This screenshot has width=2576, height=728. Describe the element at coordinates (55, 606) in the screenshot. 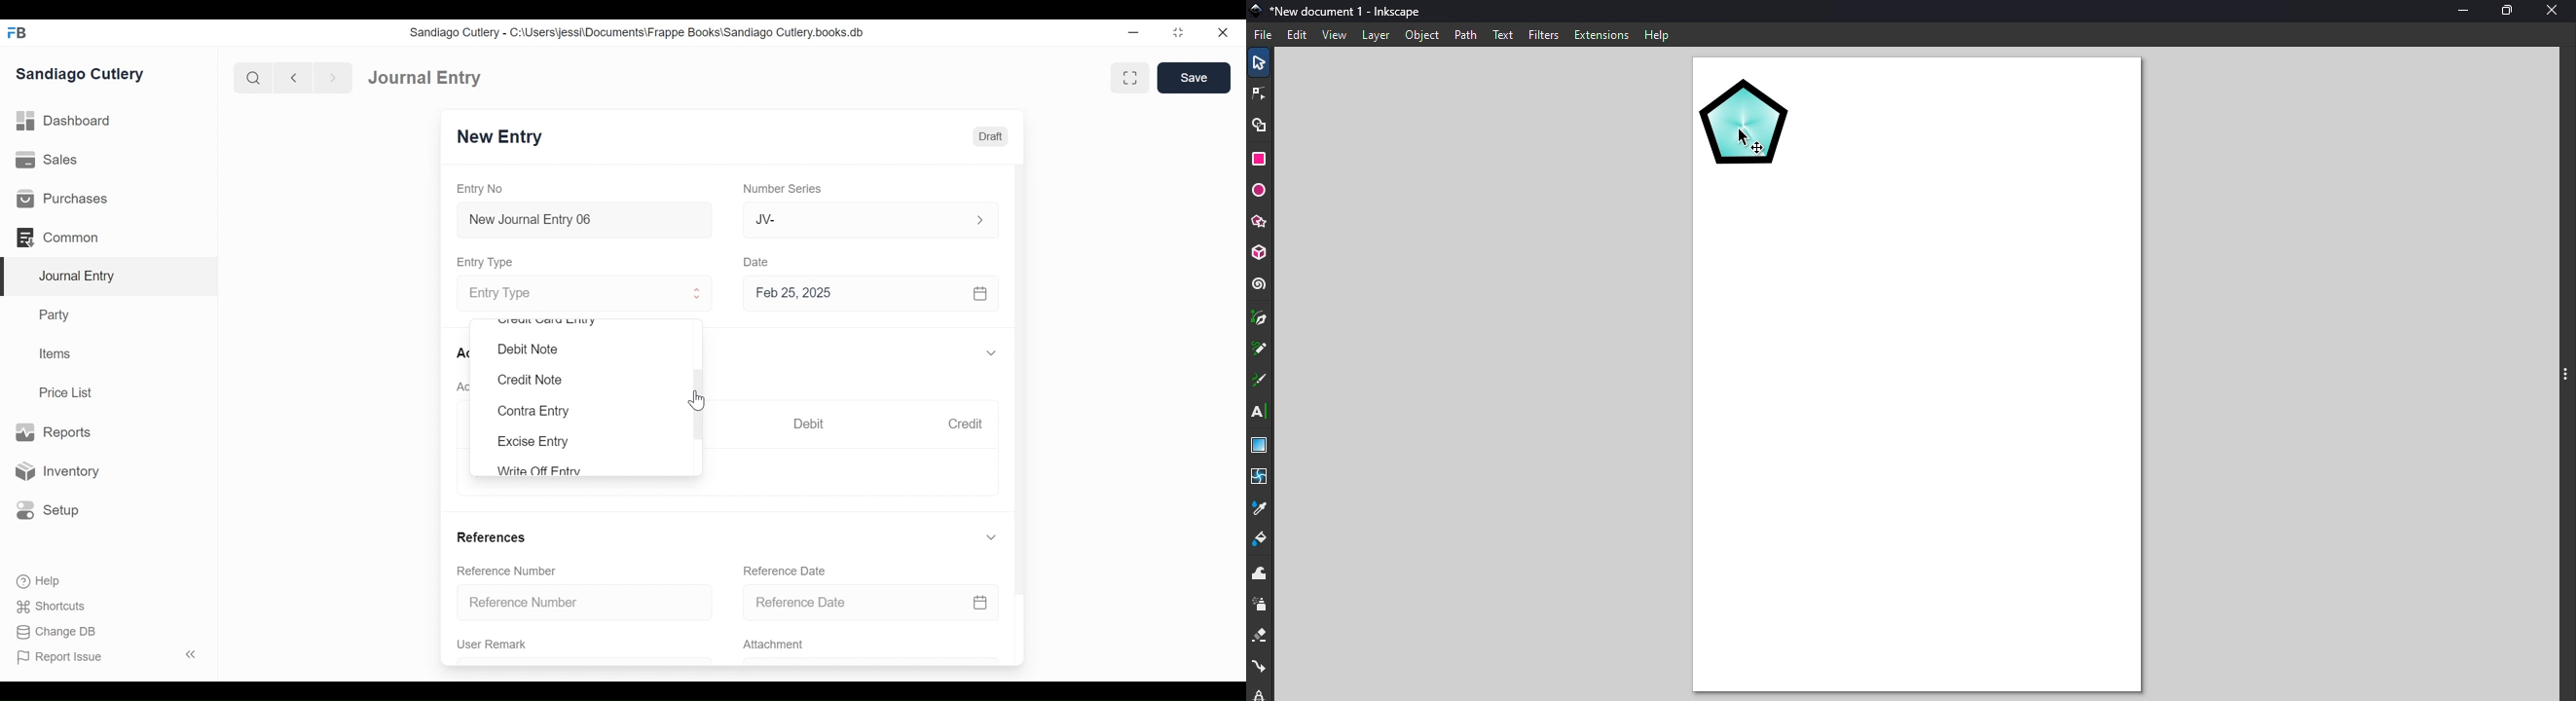

I see `Shortcuts` at that location.